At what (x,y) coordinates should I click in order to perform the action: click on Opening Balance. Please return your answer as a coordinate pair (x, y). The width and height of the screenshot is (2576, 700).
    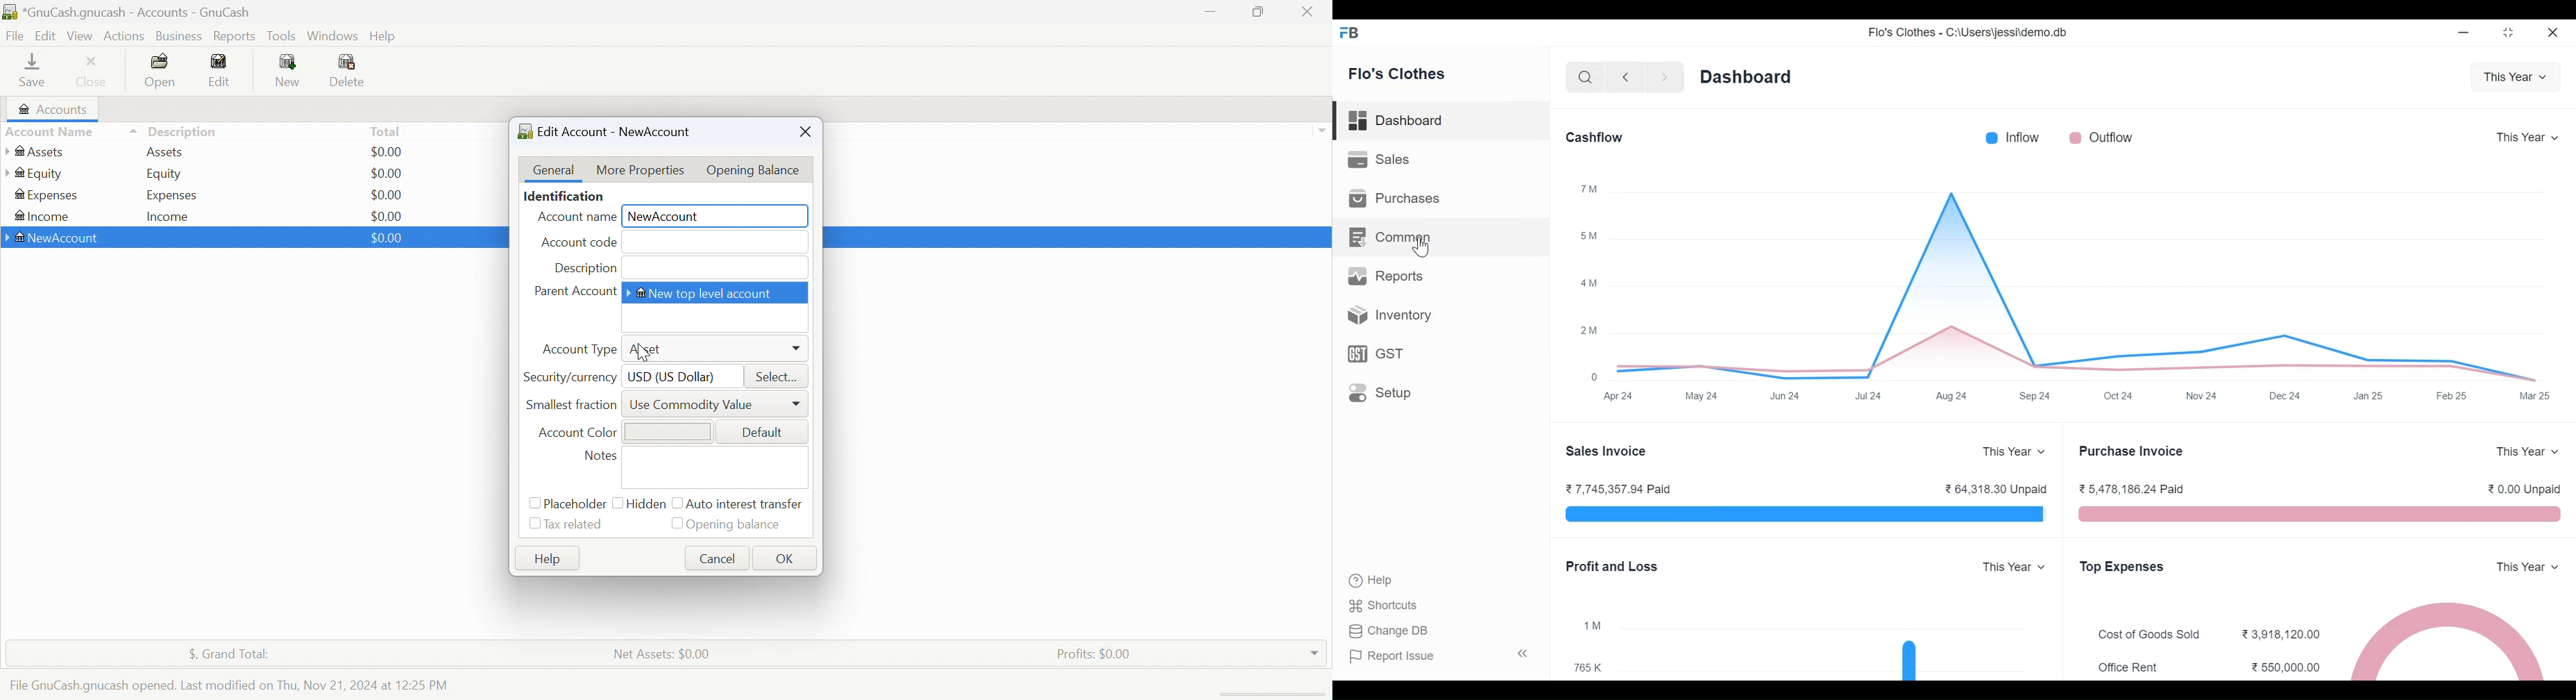
    Looking at the image, I should click on (755, 170).